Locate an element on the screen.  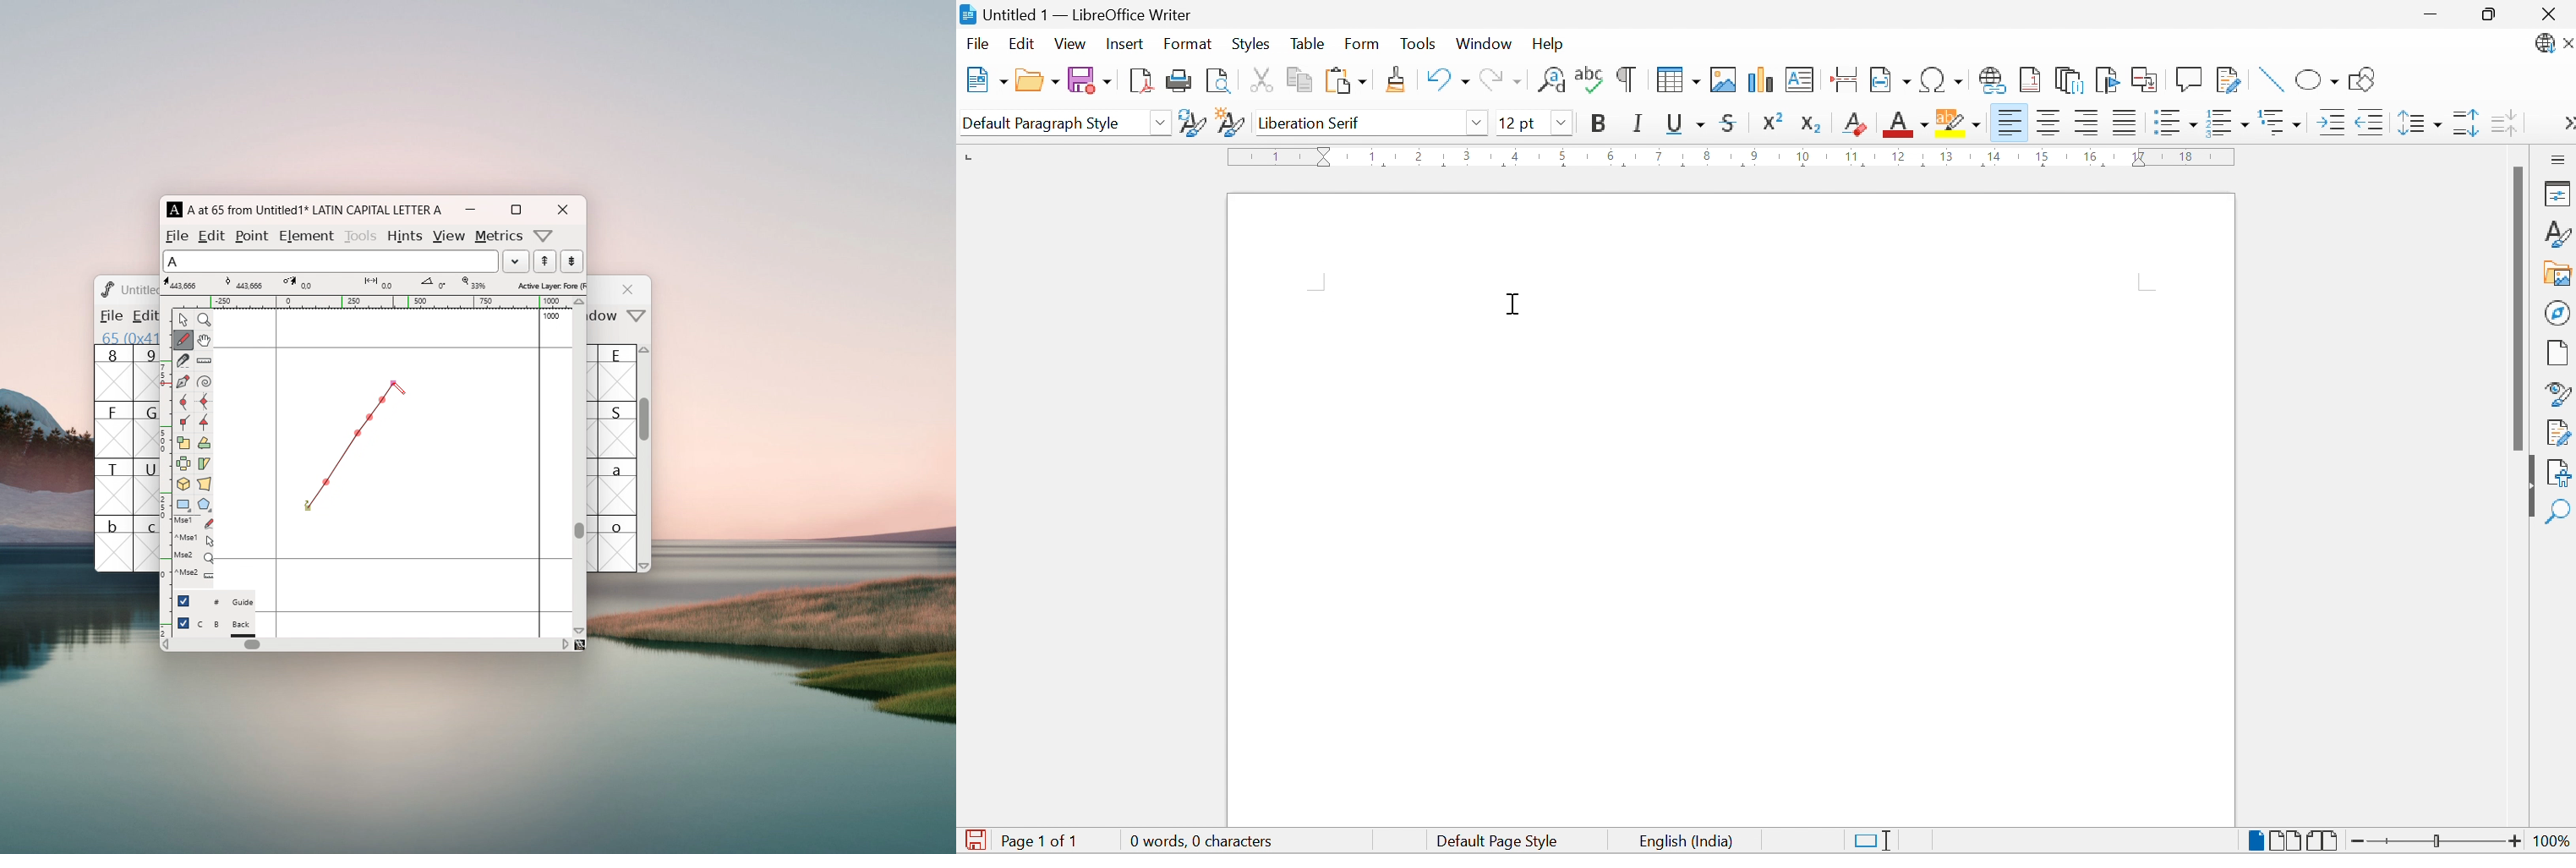
more options is located at coordinates (544, 236).